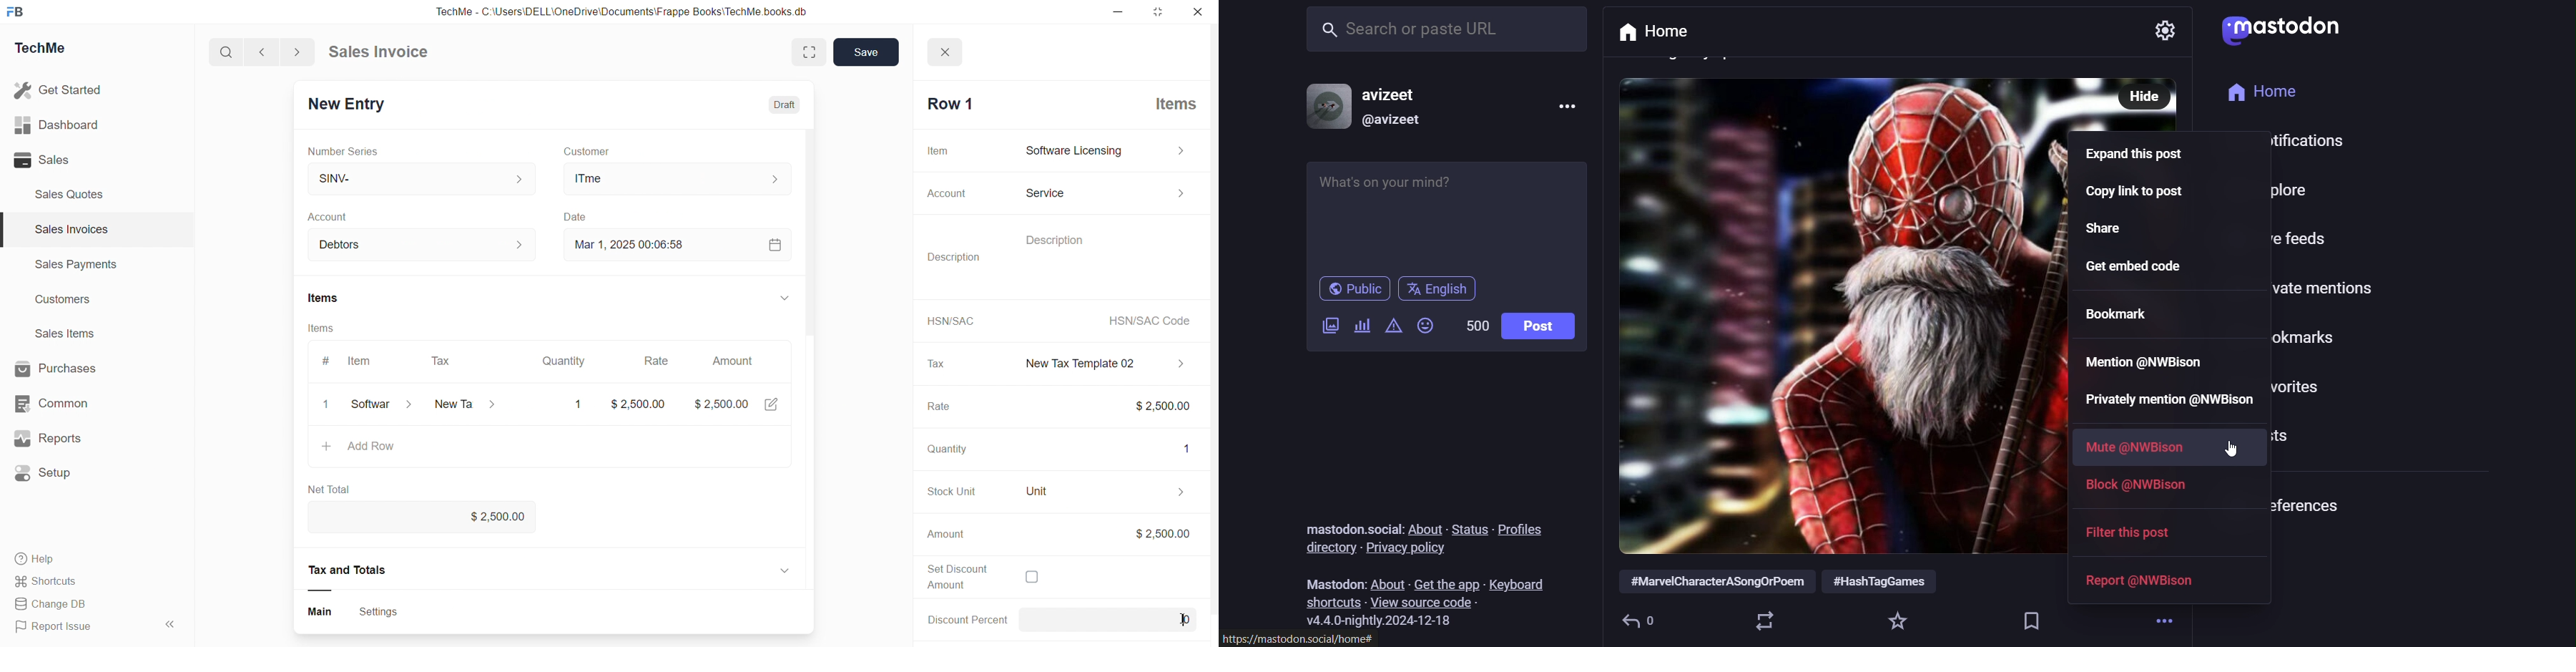  I want to click on Tax, so click(935, 364).